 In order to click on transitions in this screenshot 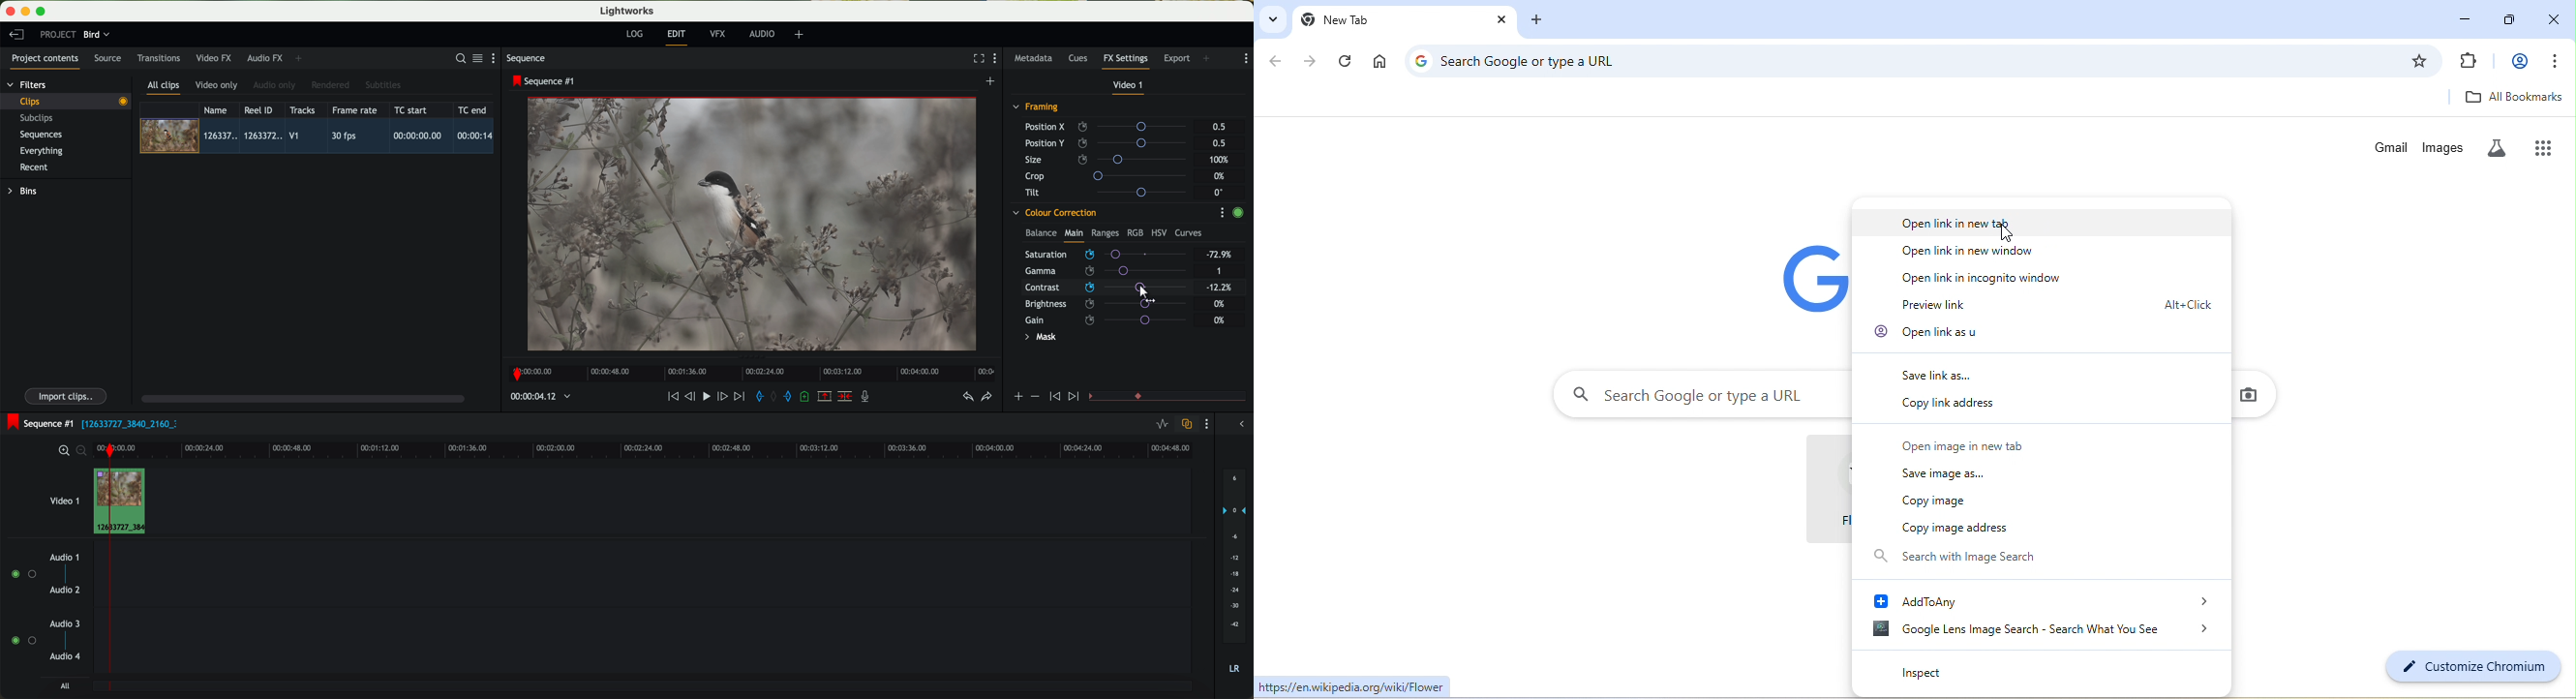, I will do `click(159, 58)`.